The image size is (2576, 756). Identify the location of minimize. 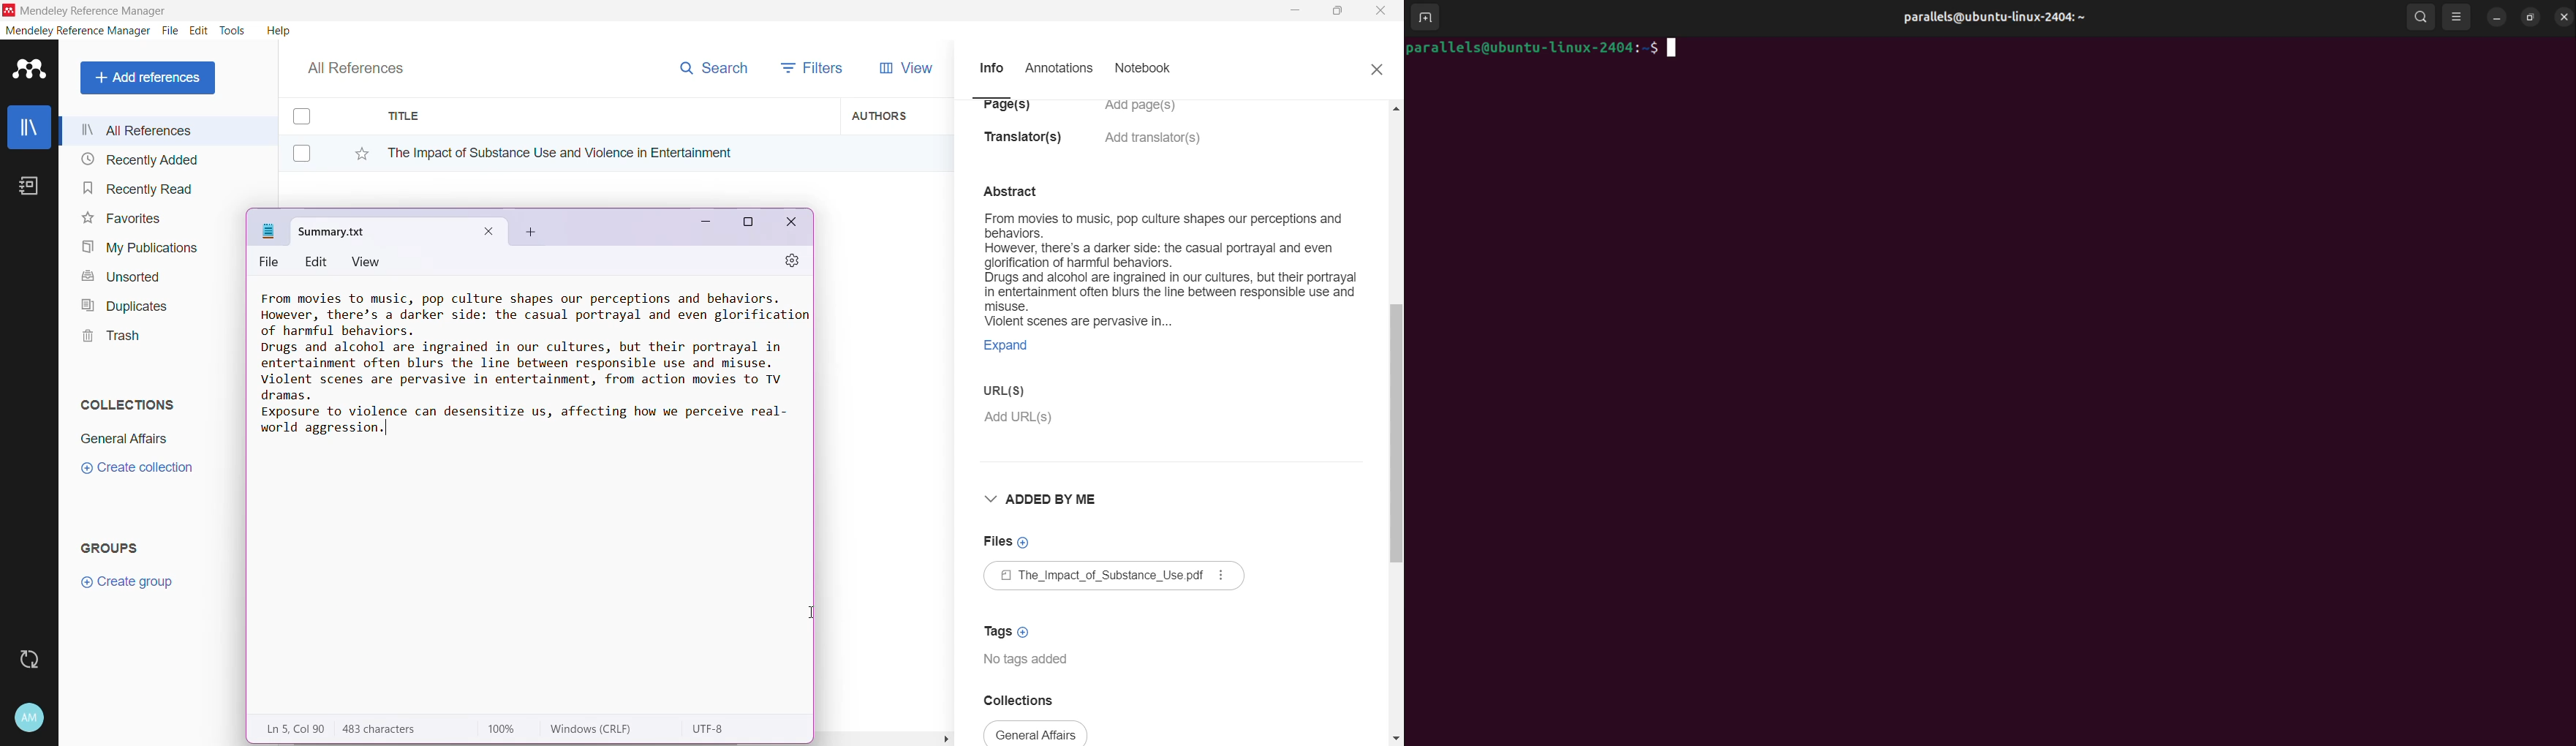
(2499, 17).